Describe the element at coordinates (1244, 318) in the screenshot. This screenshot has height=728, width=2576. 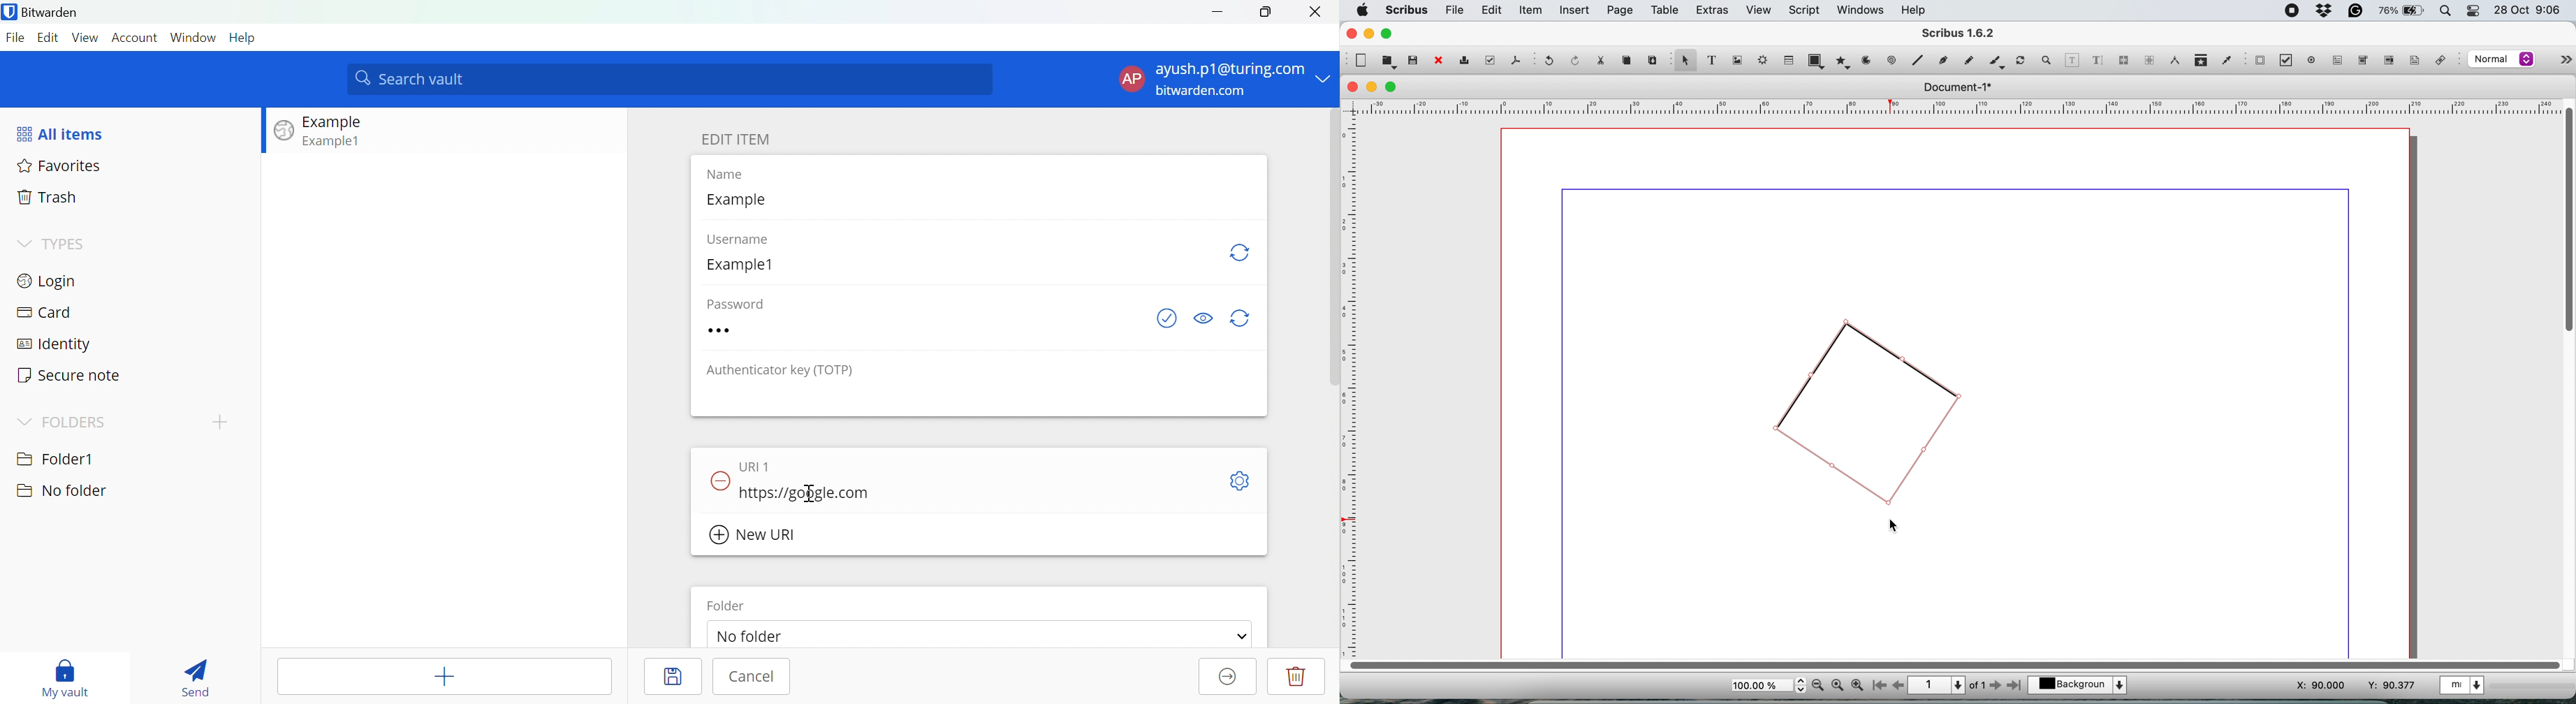
I see `Generate password` at that location.